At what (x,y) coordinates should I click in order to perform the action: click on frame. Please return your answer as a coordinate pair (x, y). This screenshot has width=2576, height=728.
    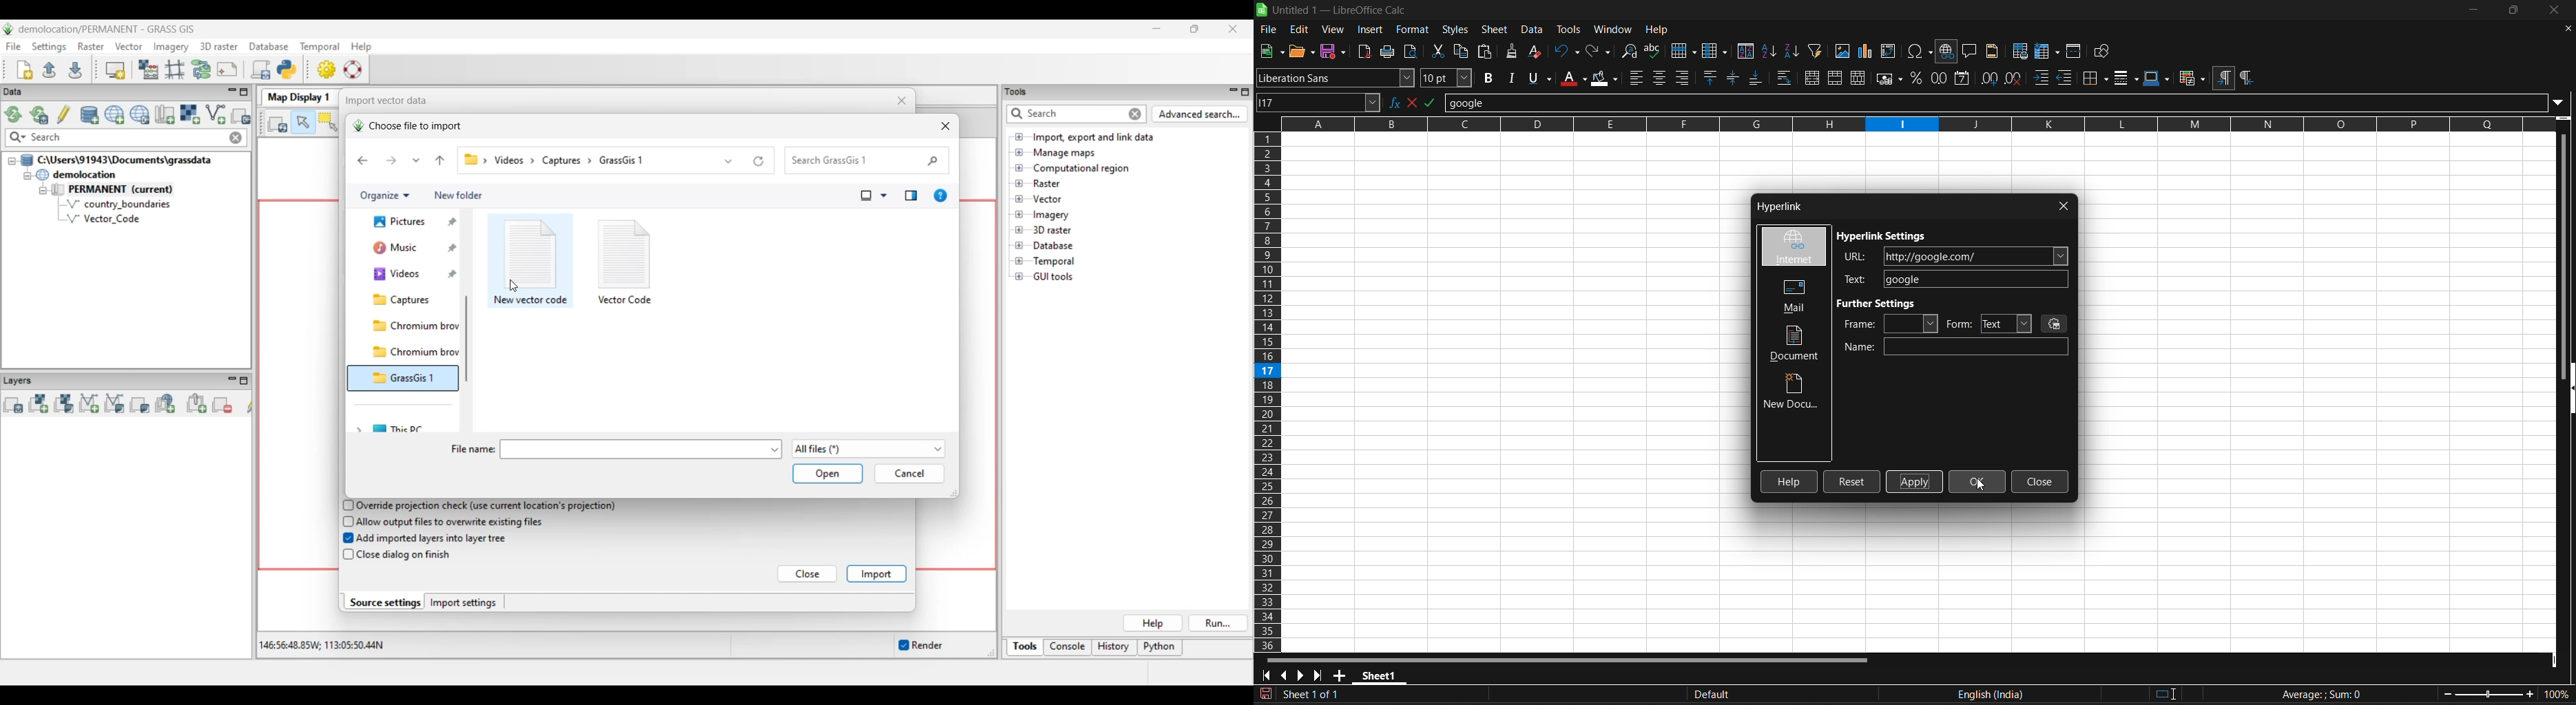
    Looking at the image, I should click on (1890, 324).